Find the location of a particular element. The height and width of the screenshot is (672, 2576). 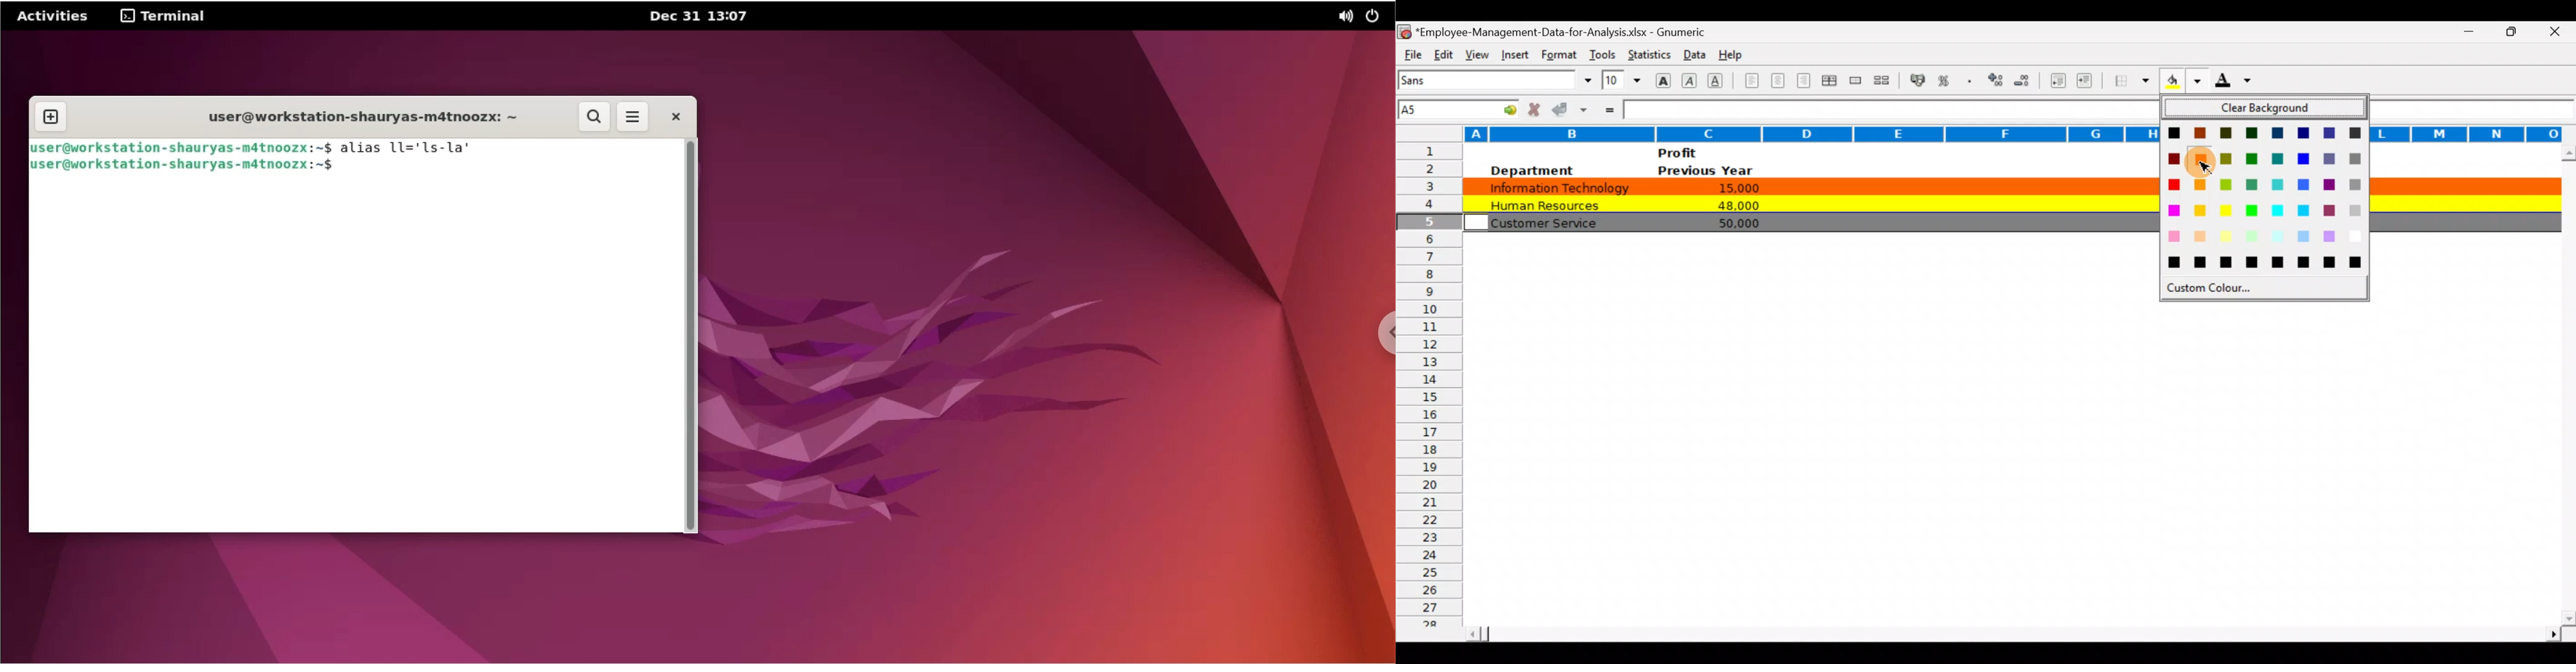

Cell name is located at coordinates (1460, 106).